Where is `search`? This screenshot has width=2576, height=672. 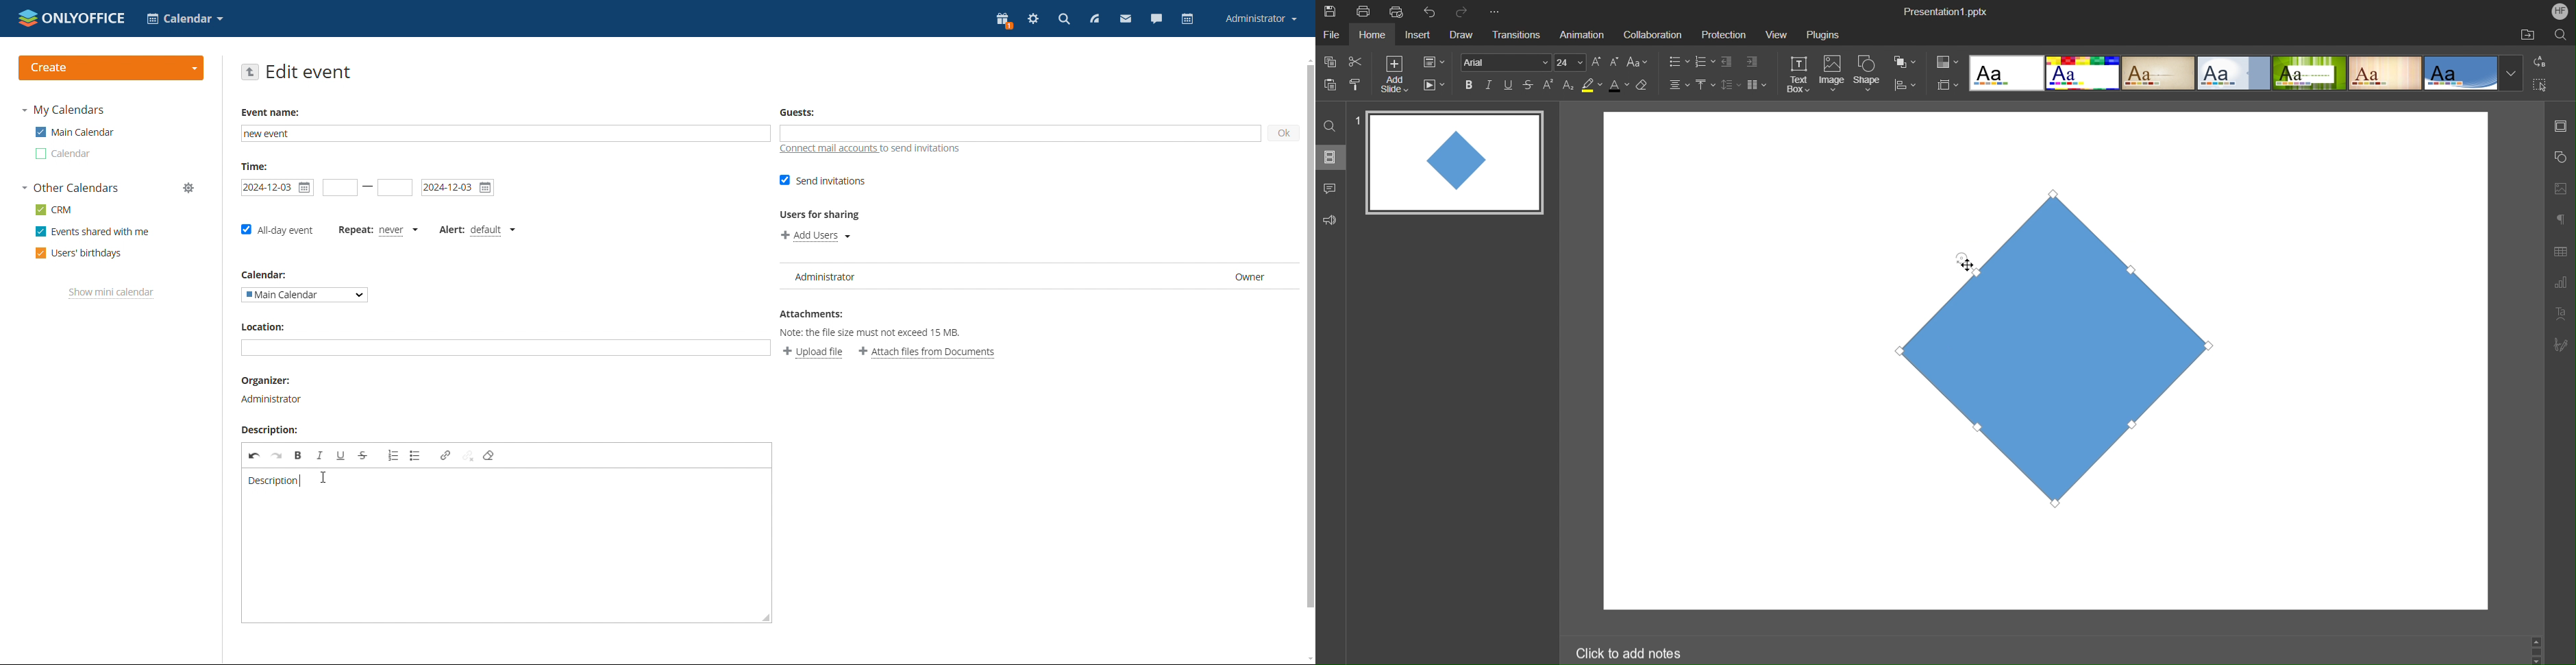
search is located at coordinates (1063, 20).